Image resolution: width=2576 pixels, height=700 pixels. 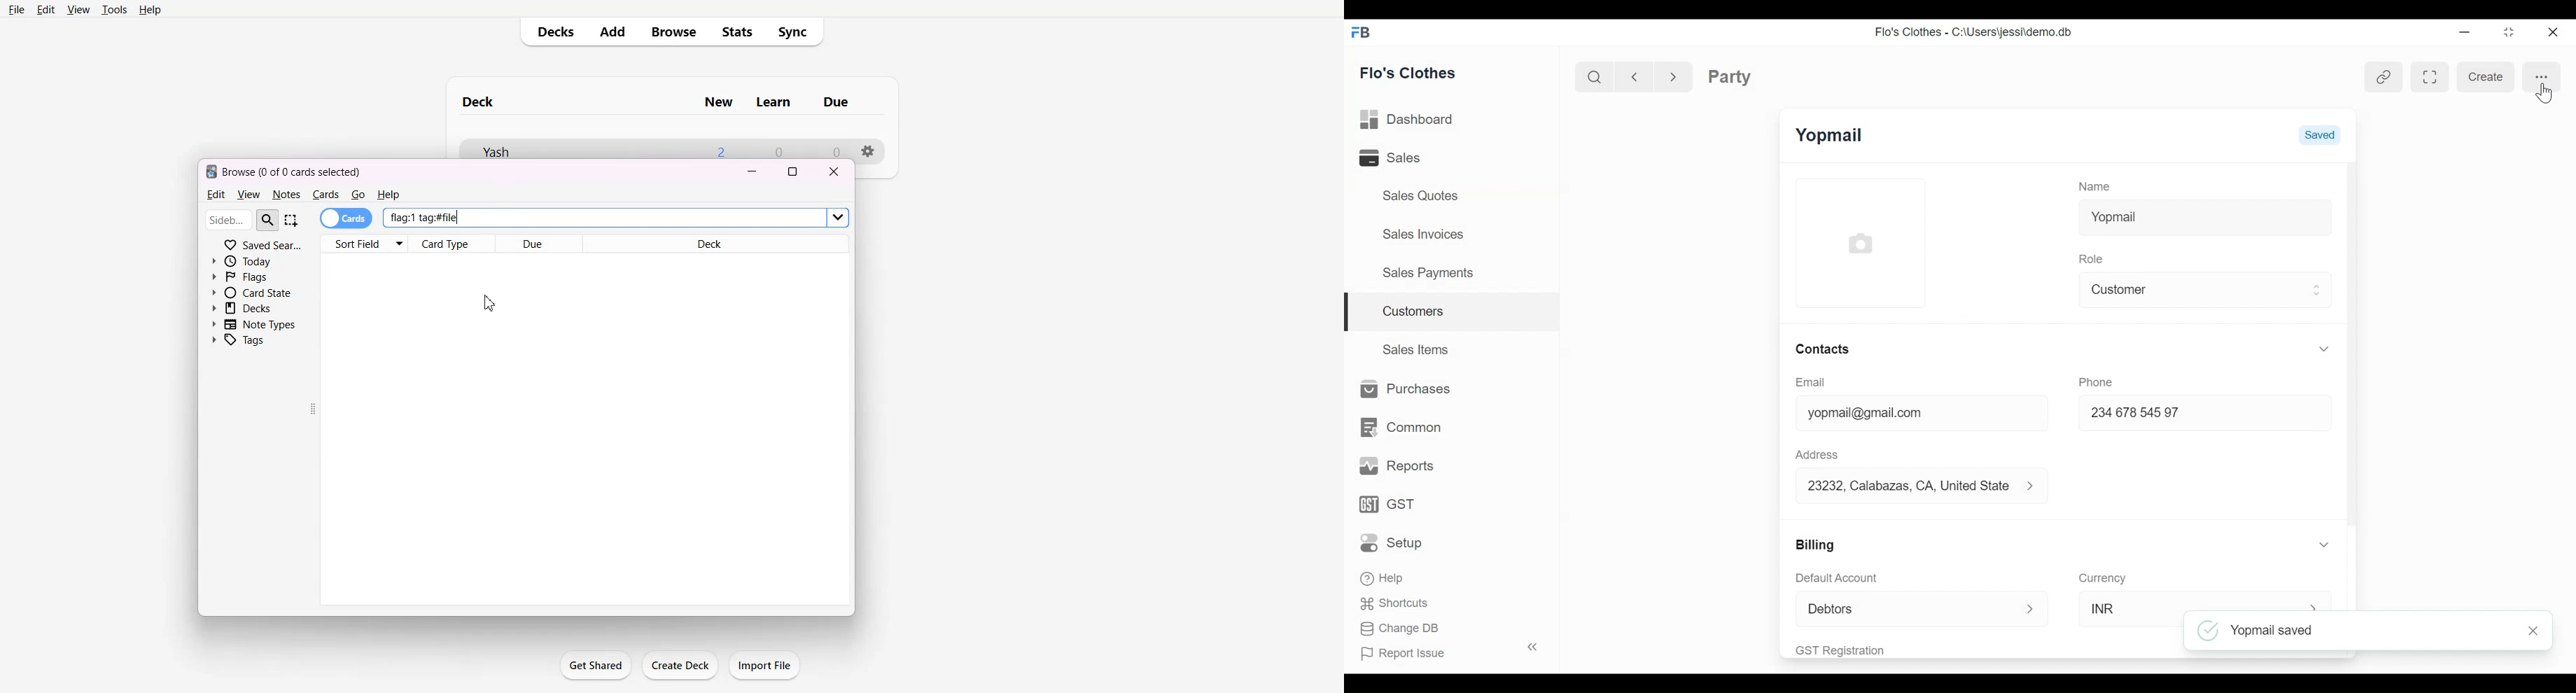 I want to click on Search bar, so click(x=240, y=220).